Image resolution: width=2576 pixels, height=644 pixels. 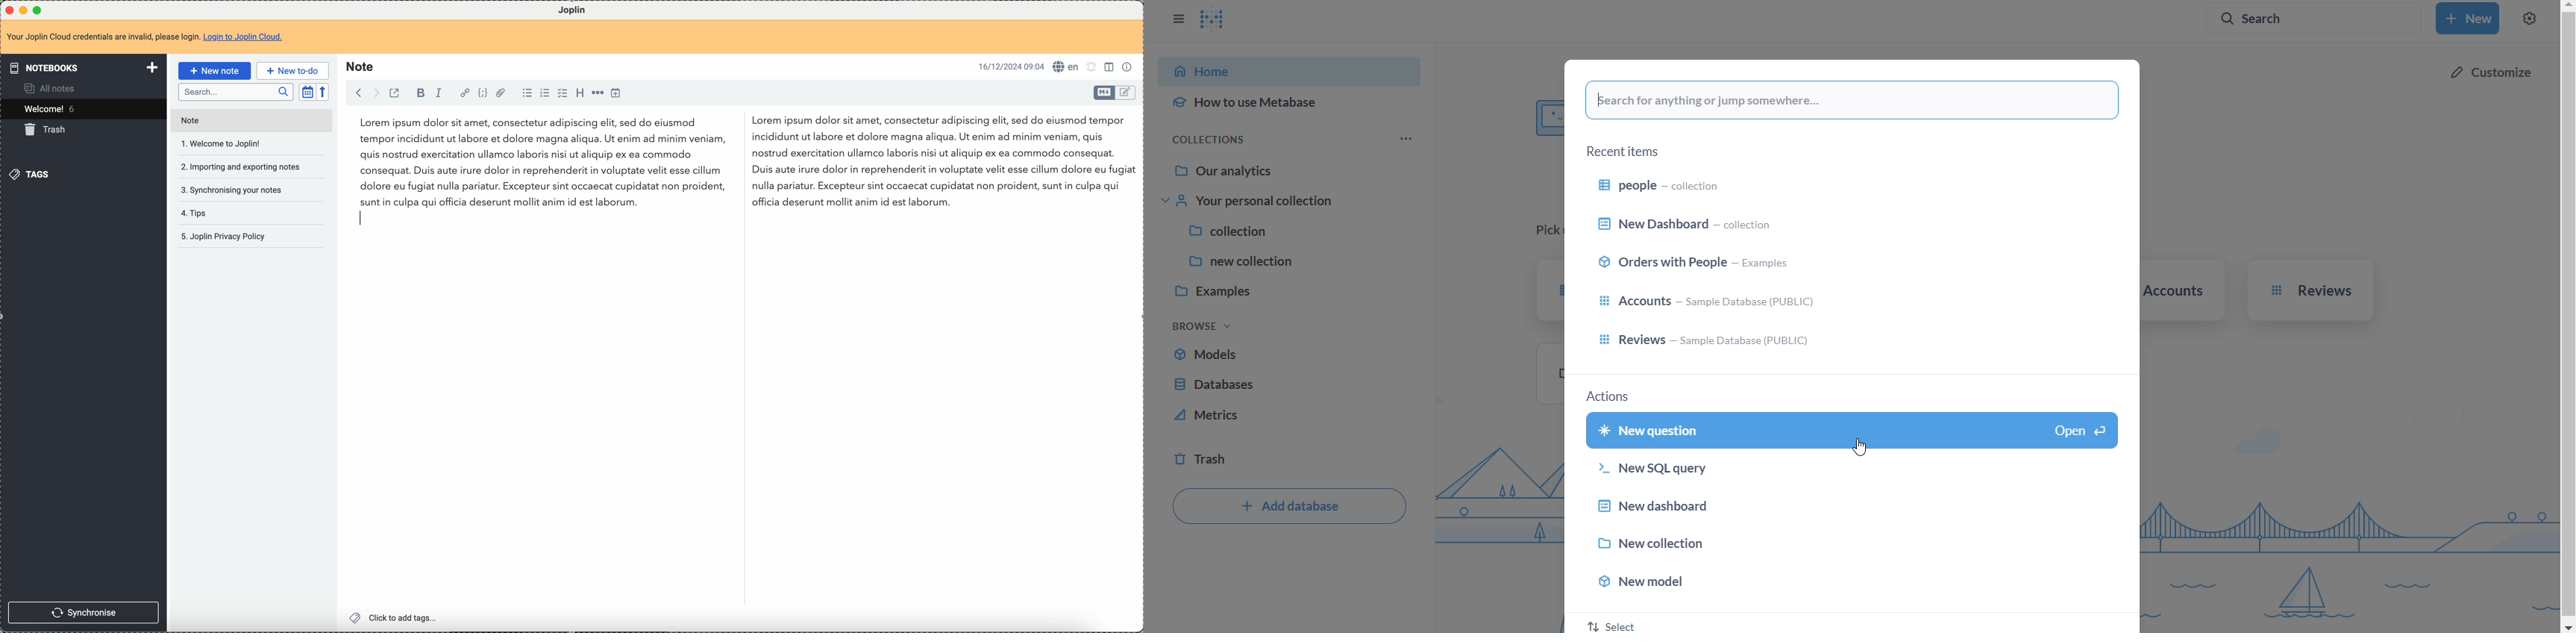 I want to click on reverse sort order, so click(x=323, y=91).